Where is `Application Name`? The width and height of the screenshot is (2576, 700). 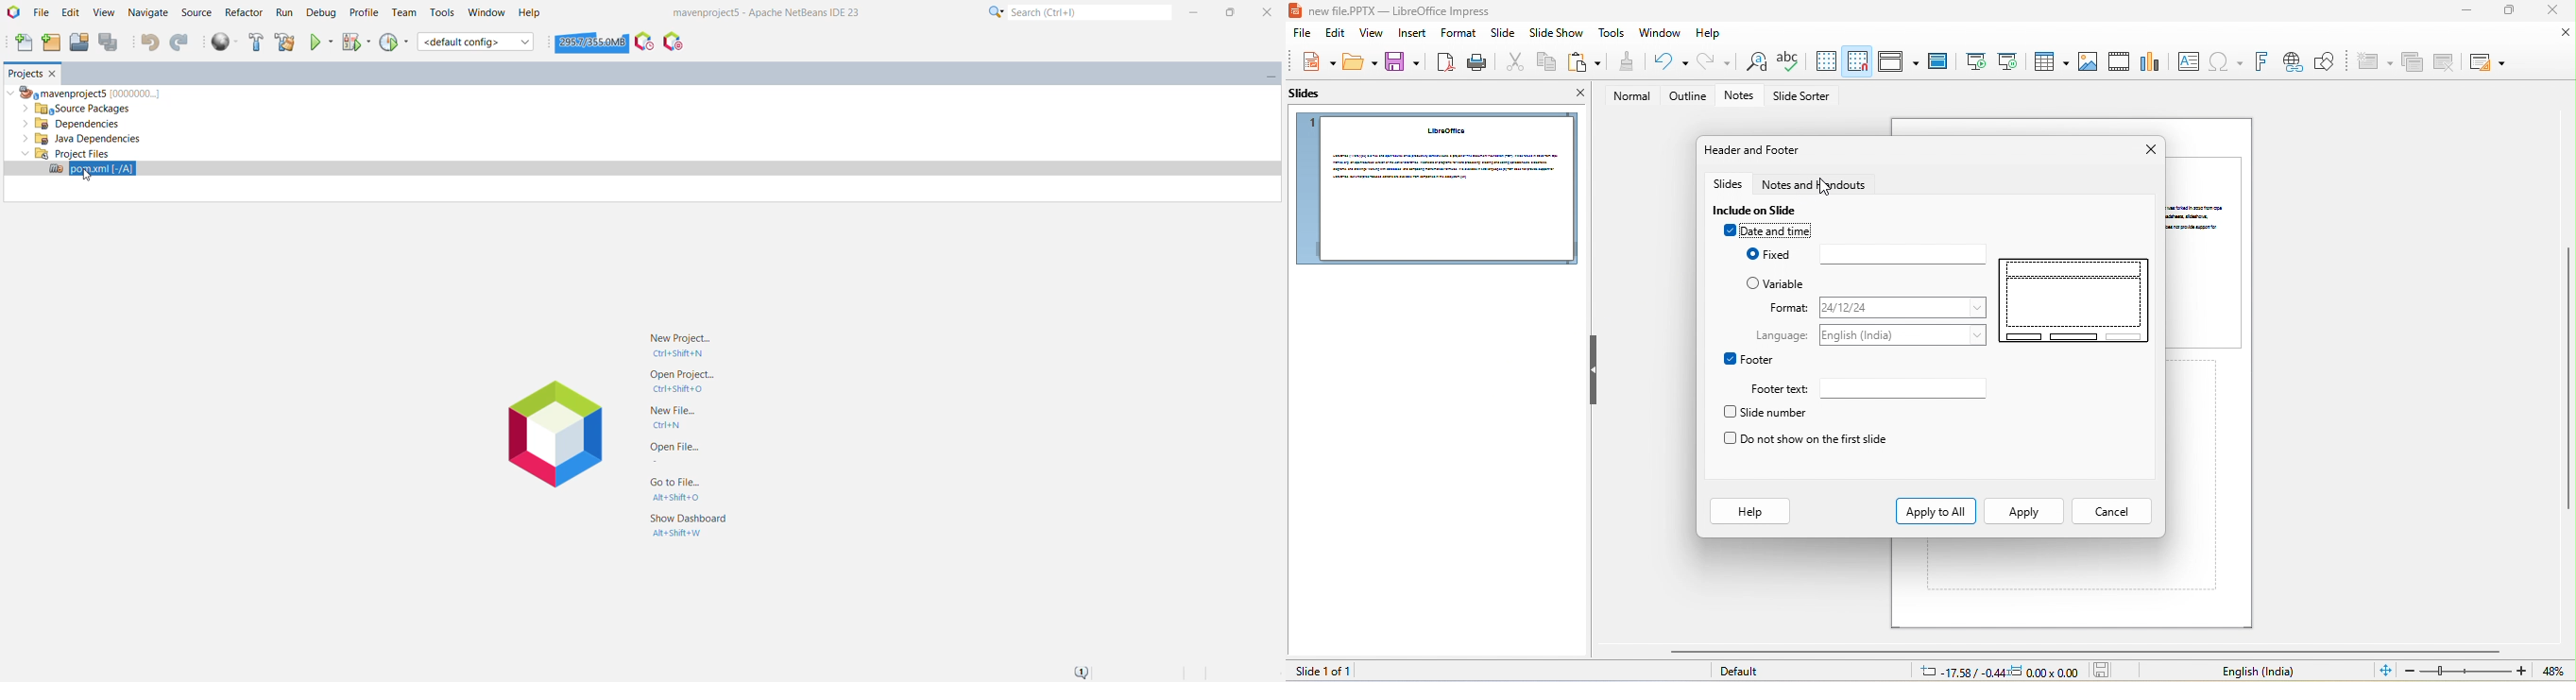 Application Name is located at coordinates (774, 11).